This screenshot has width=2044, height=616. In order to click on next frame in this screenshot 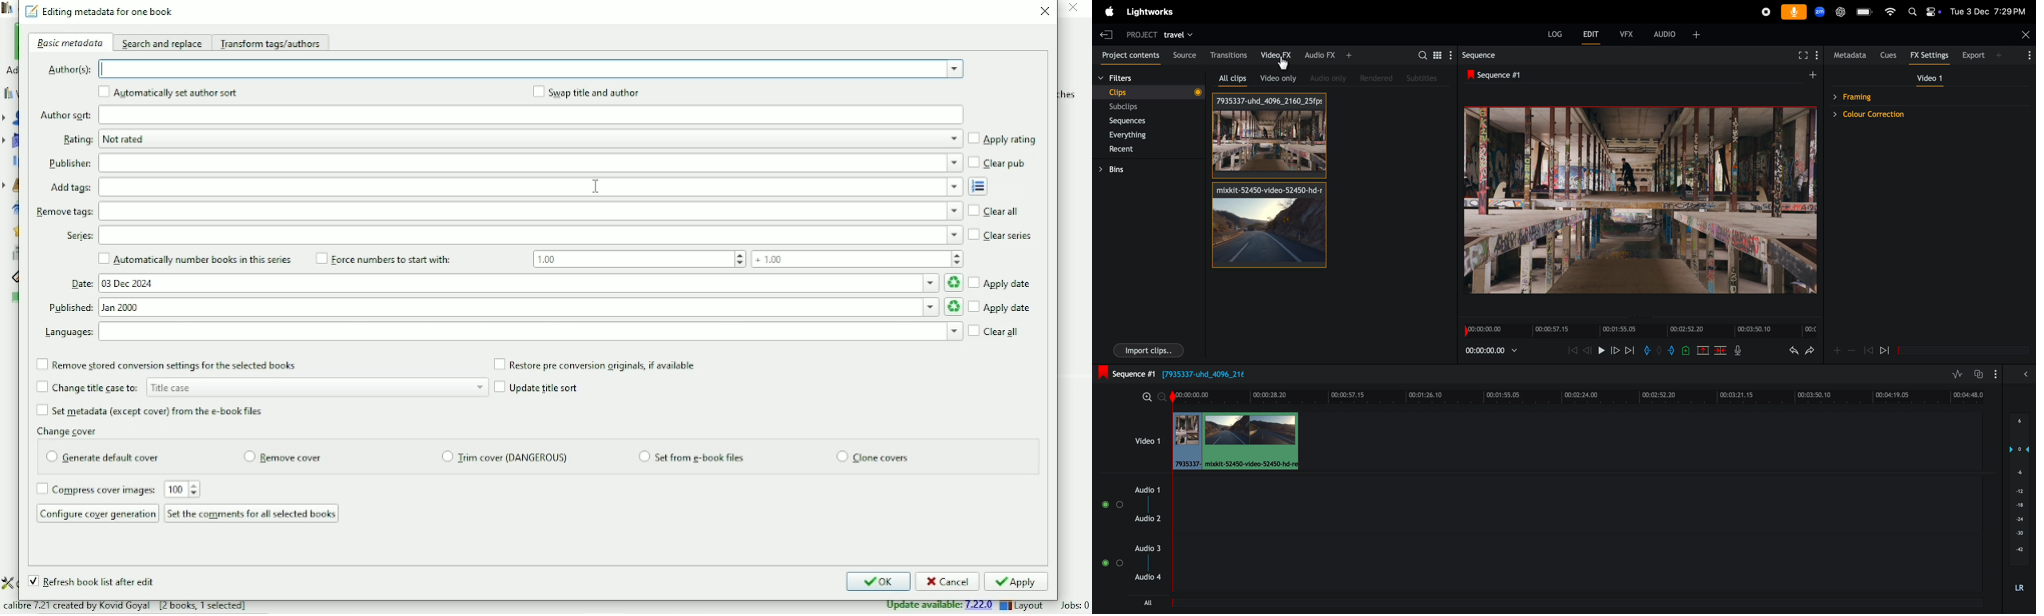, I will do `click(1629, 350)`.